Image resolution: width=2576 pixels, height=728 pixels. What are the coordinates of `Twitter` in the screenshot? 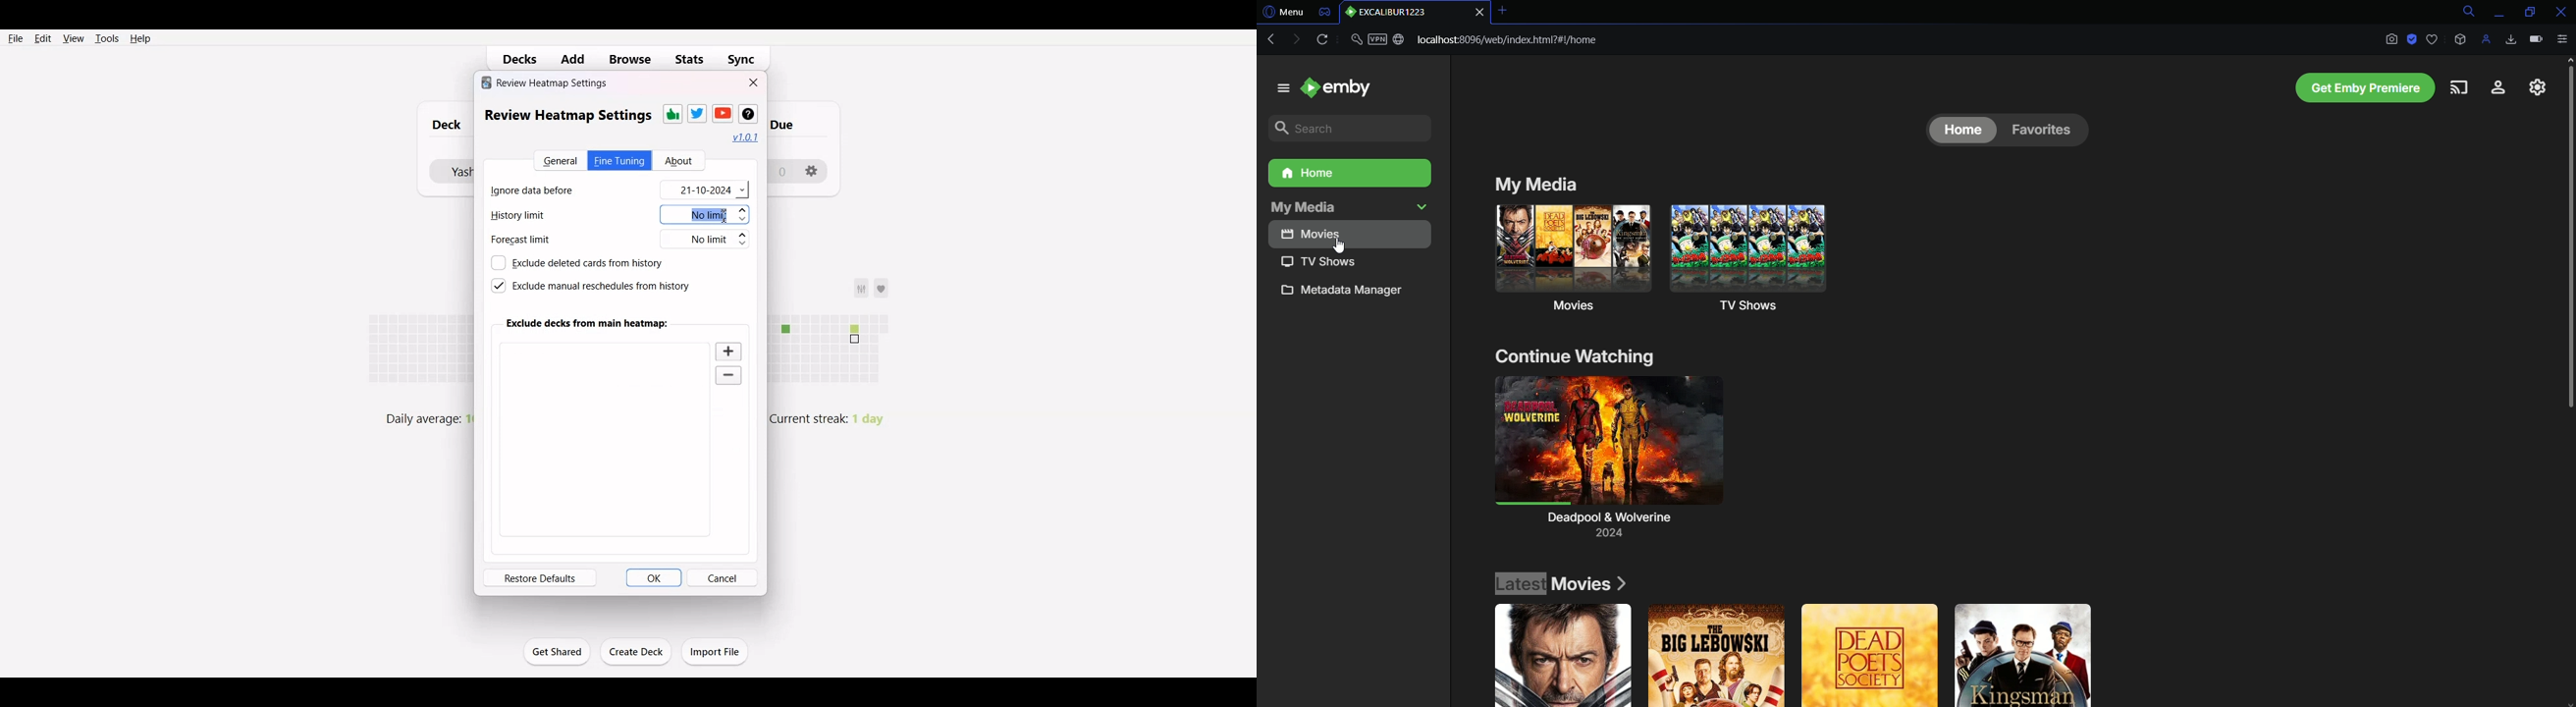 It's located at (697, 113).